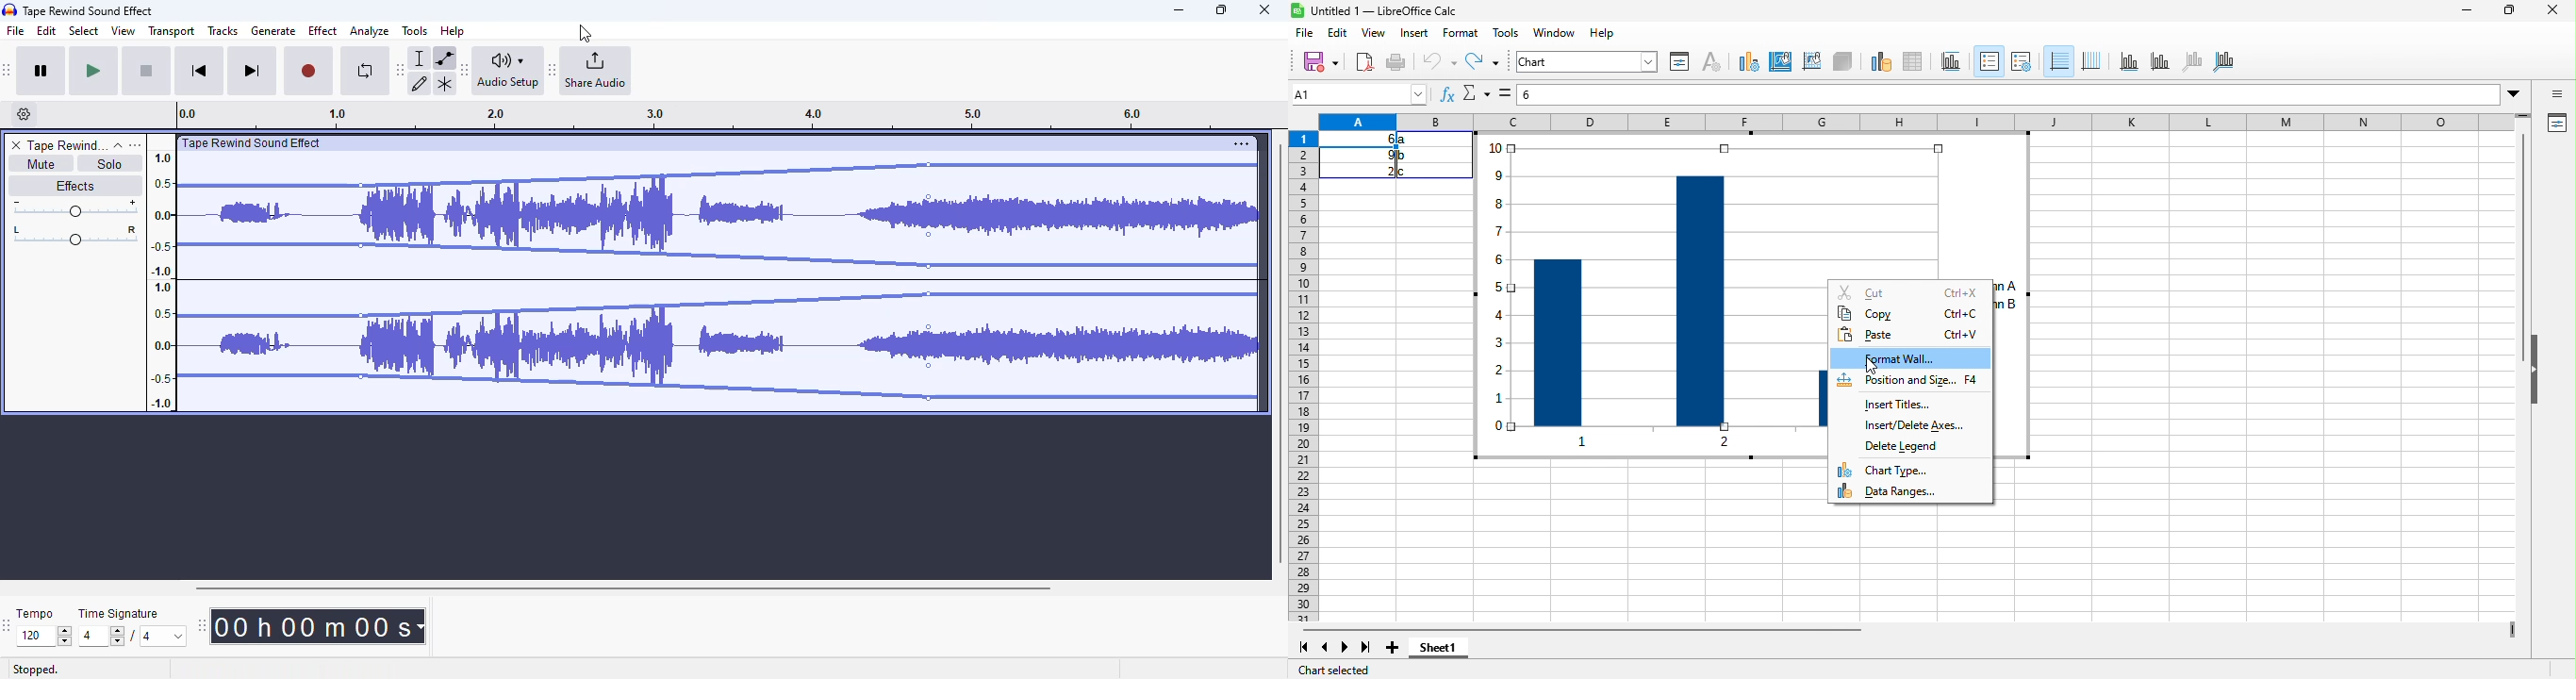 This screenshot has height=700, width=2576. Describe the element at coordinates (1364, 61) in the screenshot. I see `export as pdf` at that location.